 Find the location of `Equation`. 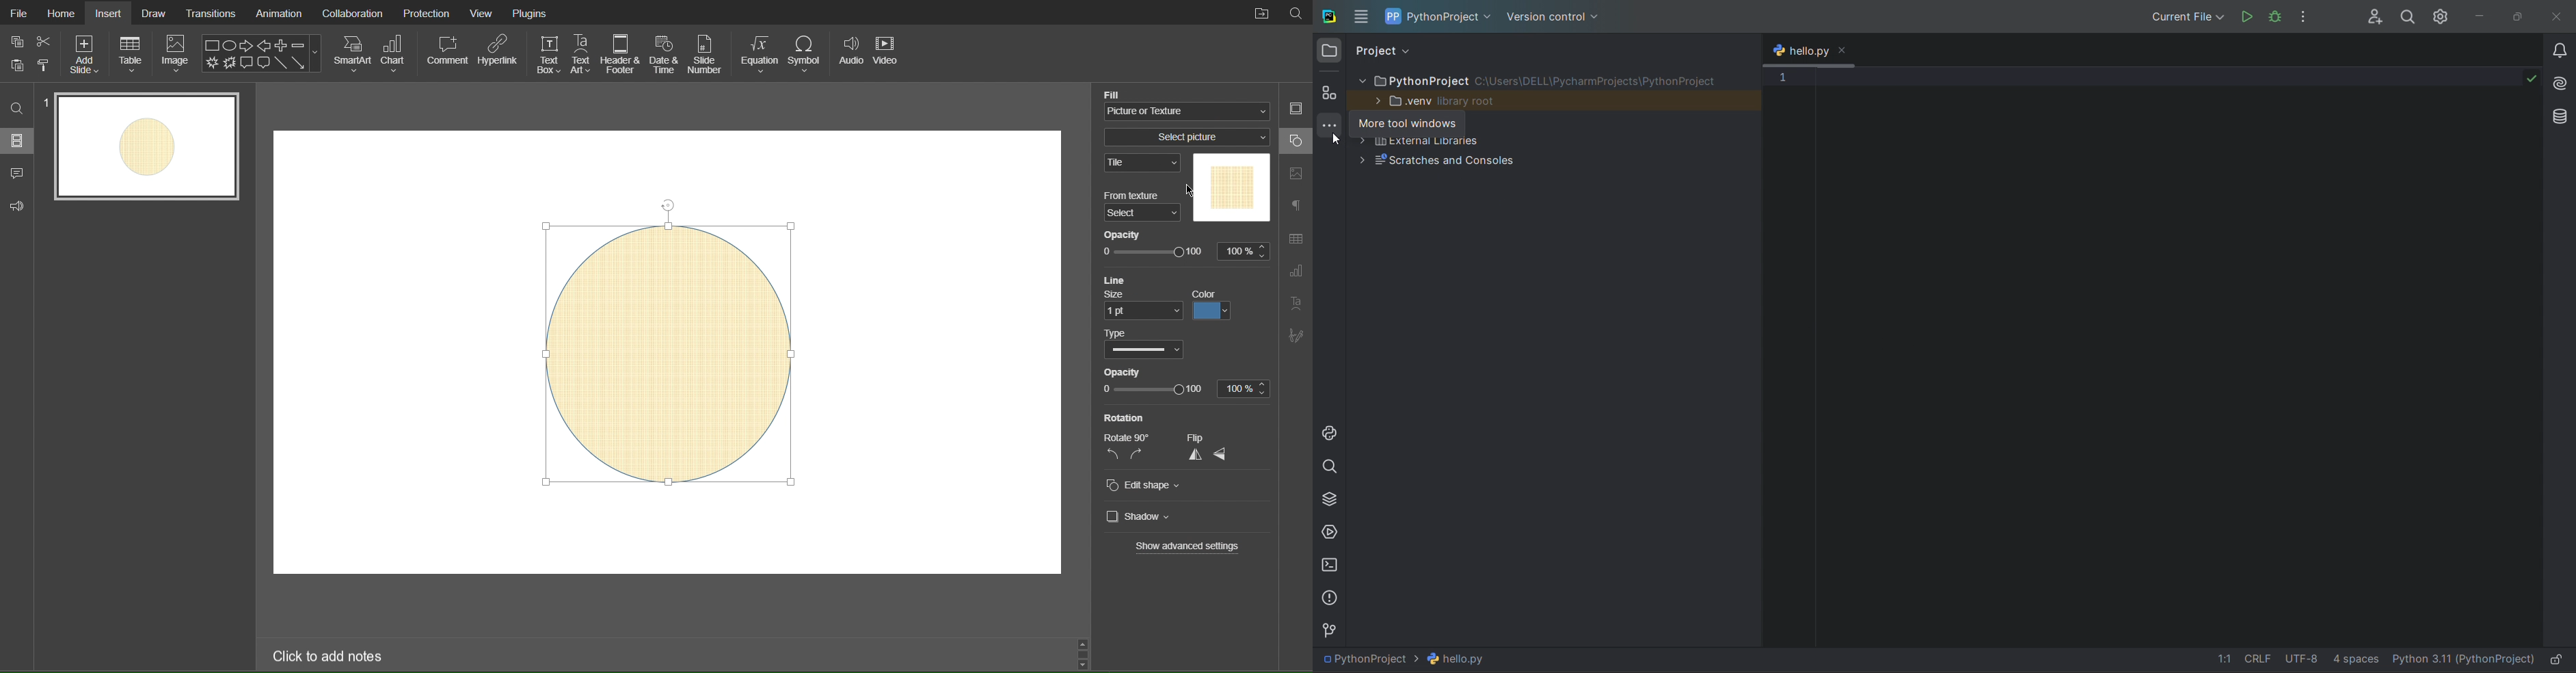

Equation is located at coordinates (760, 54).